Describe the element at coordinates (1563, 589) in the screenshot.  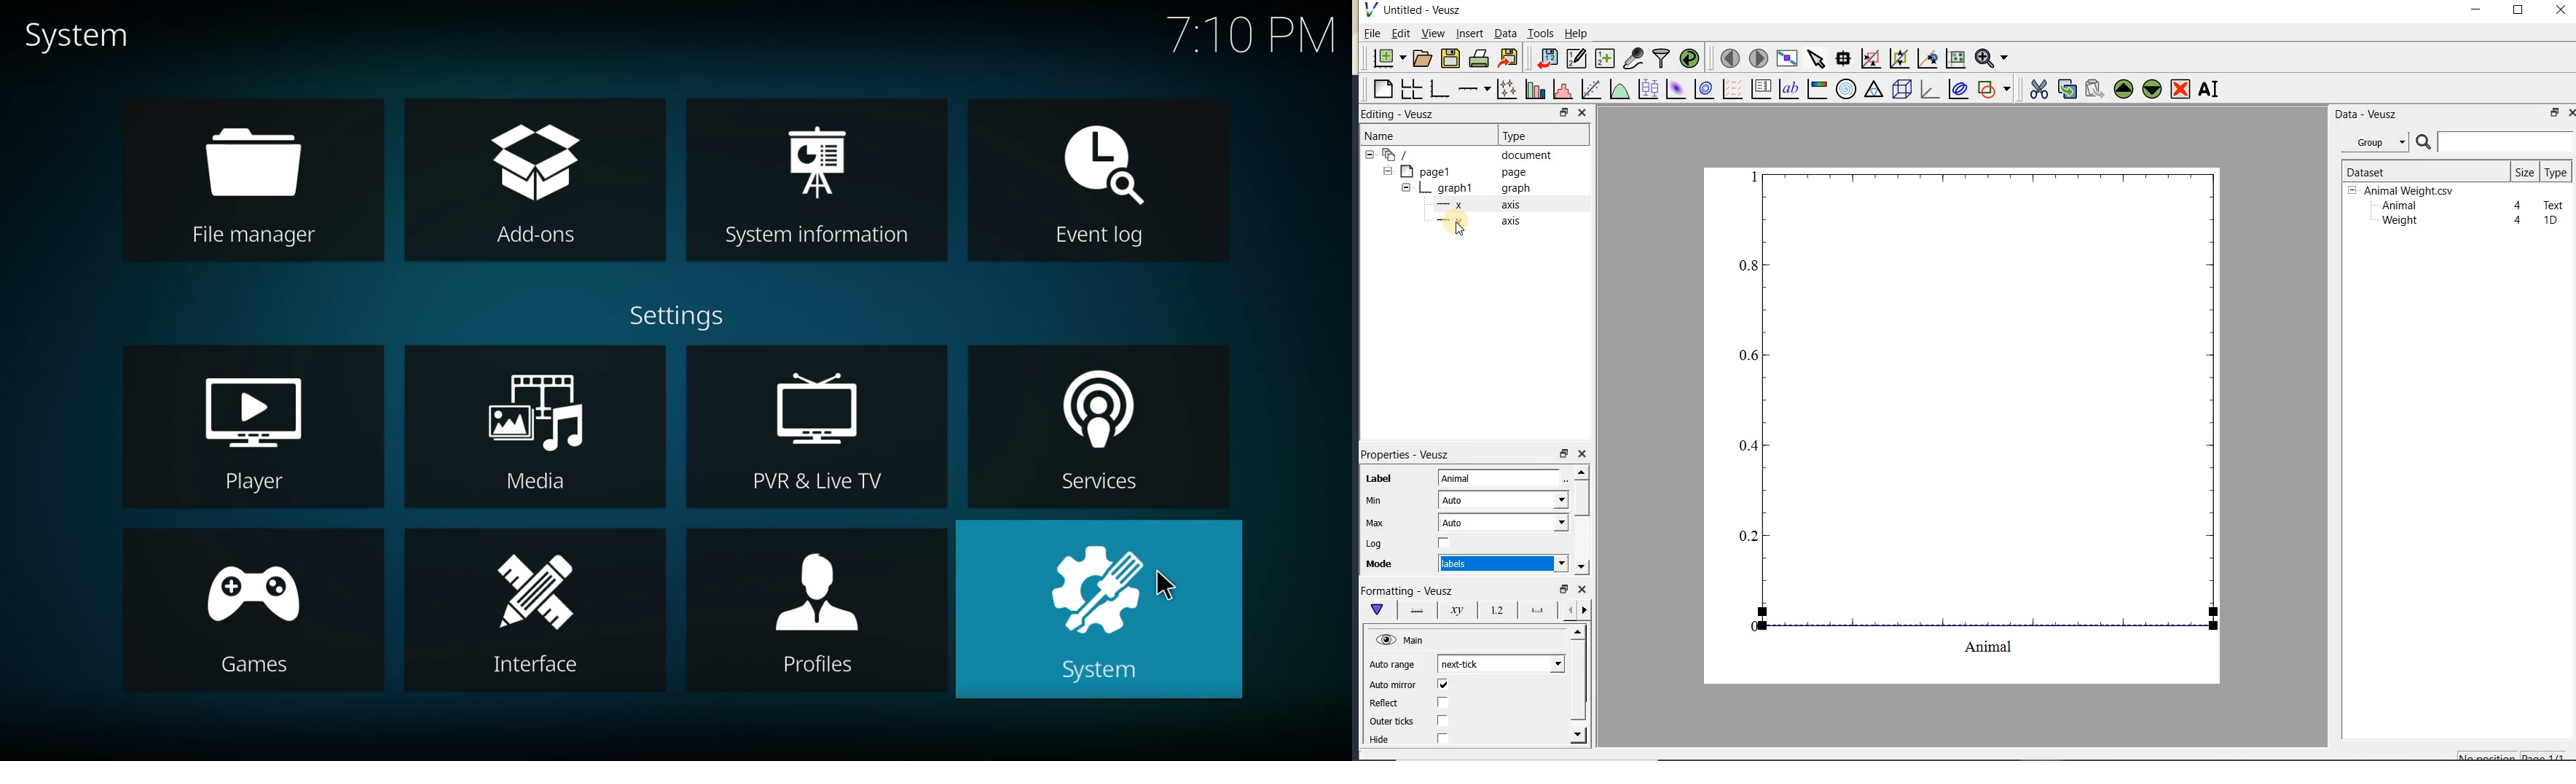
I see `restore` at that location.